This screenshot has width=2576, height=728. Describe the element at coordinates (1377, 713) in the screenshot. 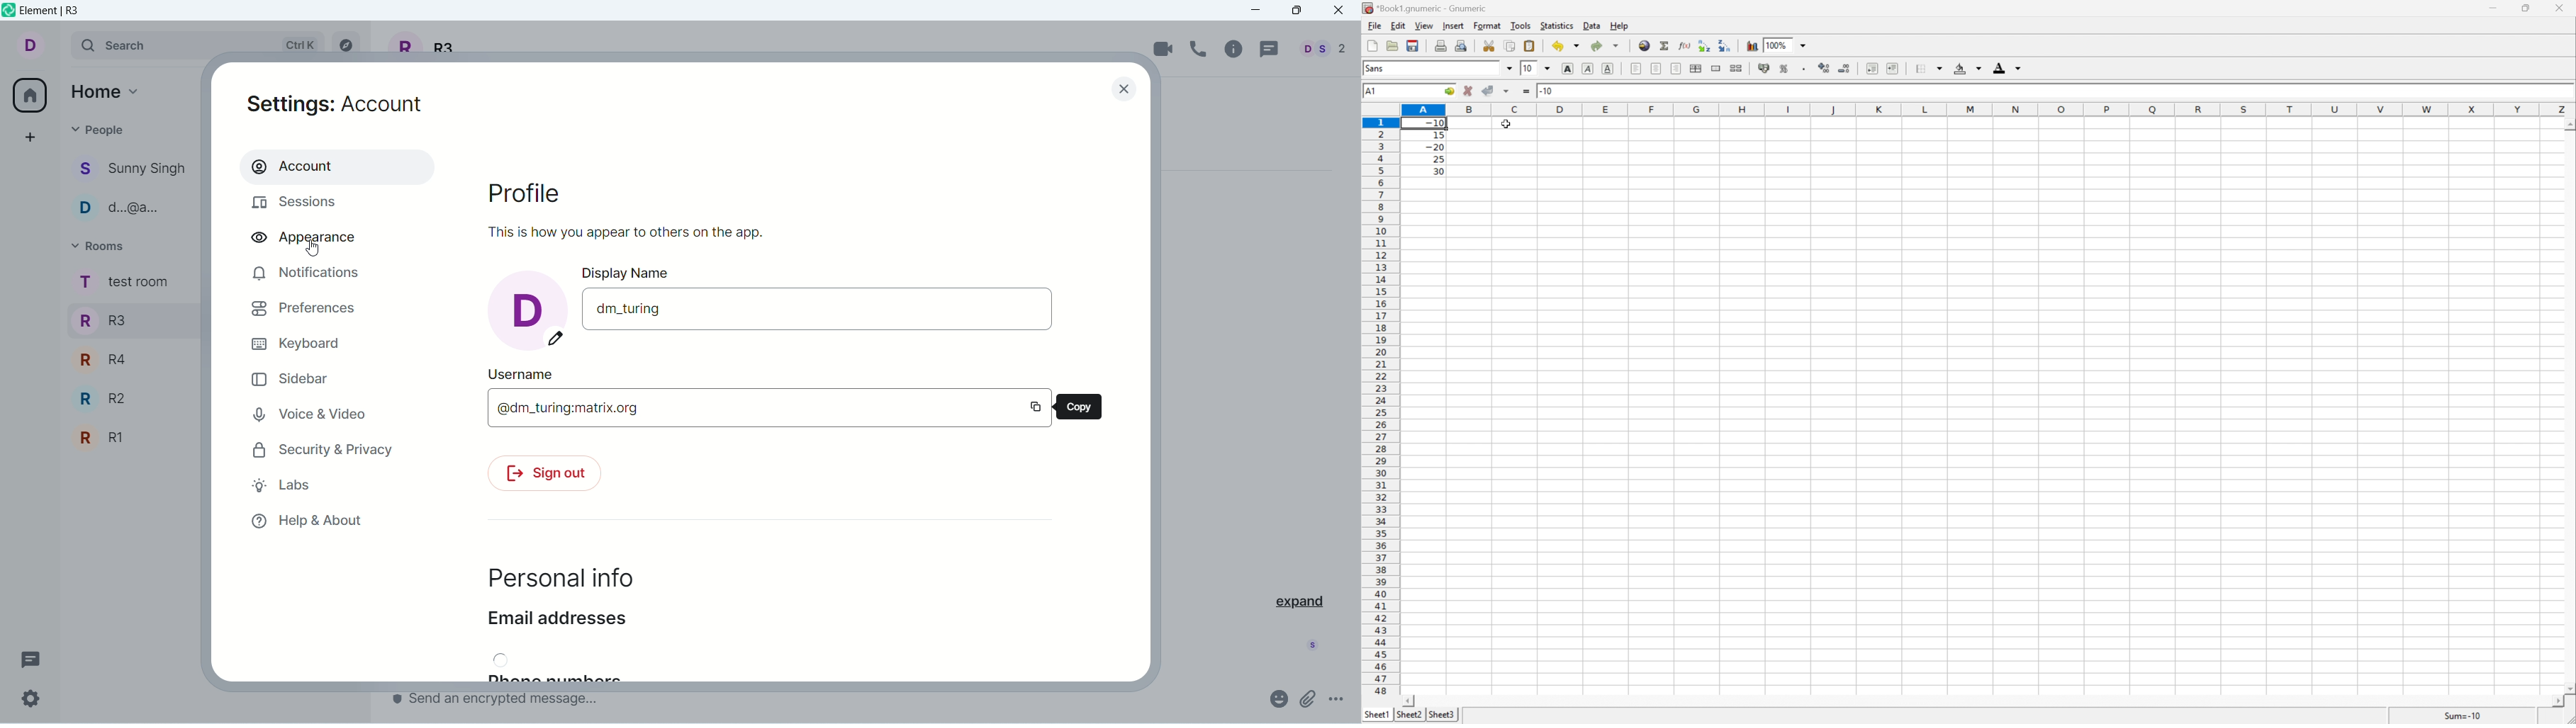

I see `Sheet1` at that location.